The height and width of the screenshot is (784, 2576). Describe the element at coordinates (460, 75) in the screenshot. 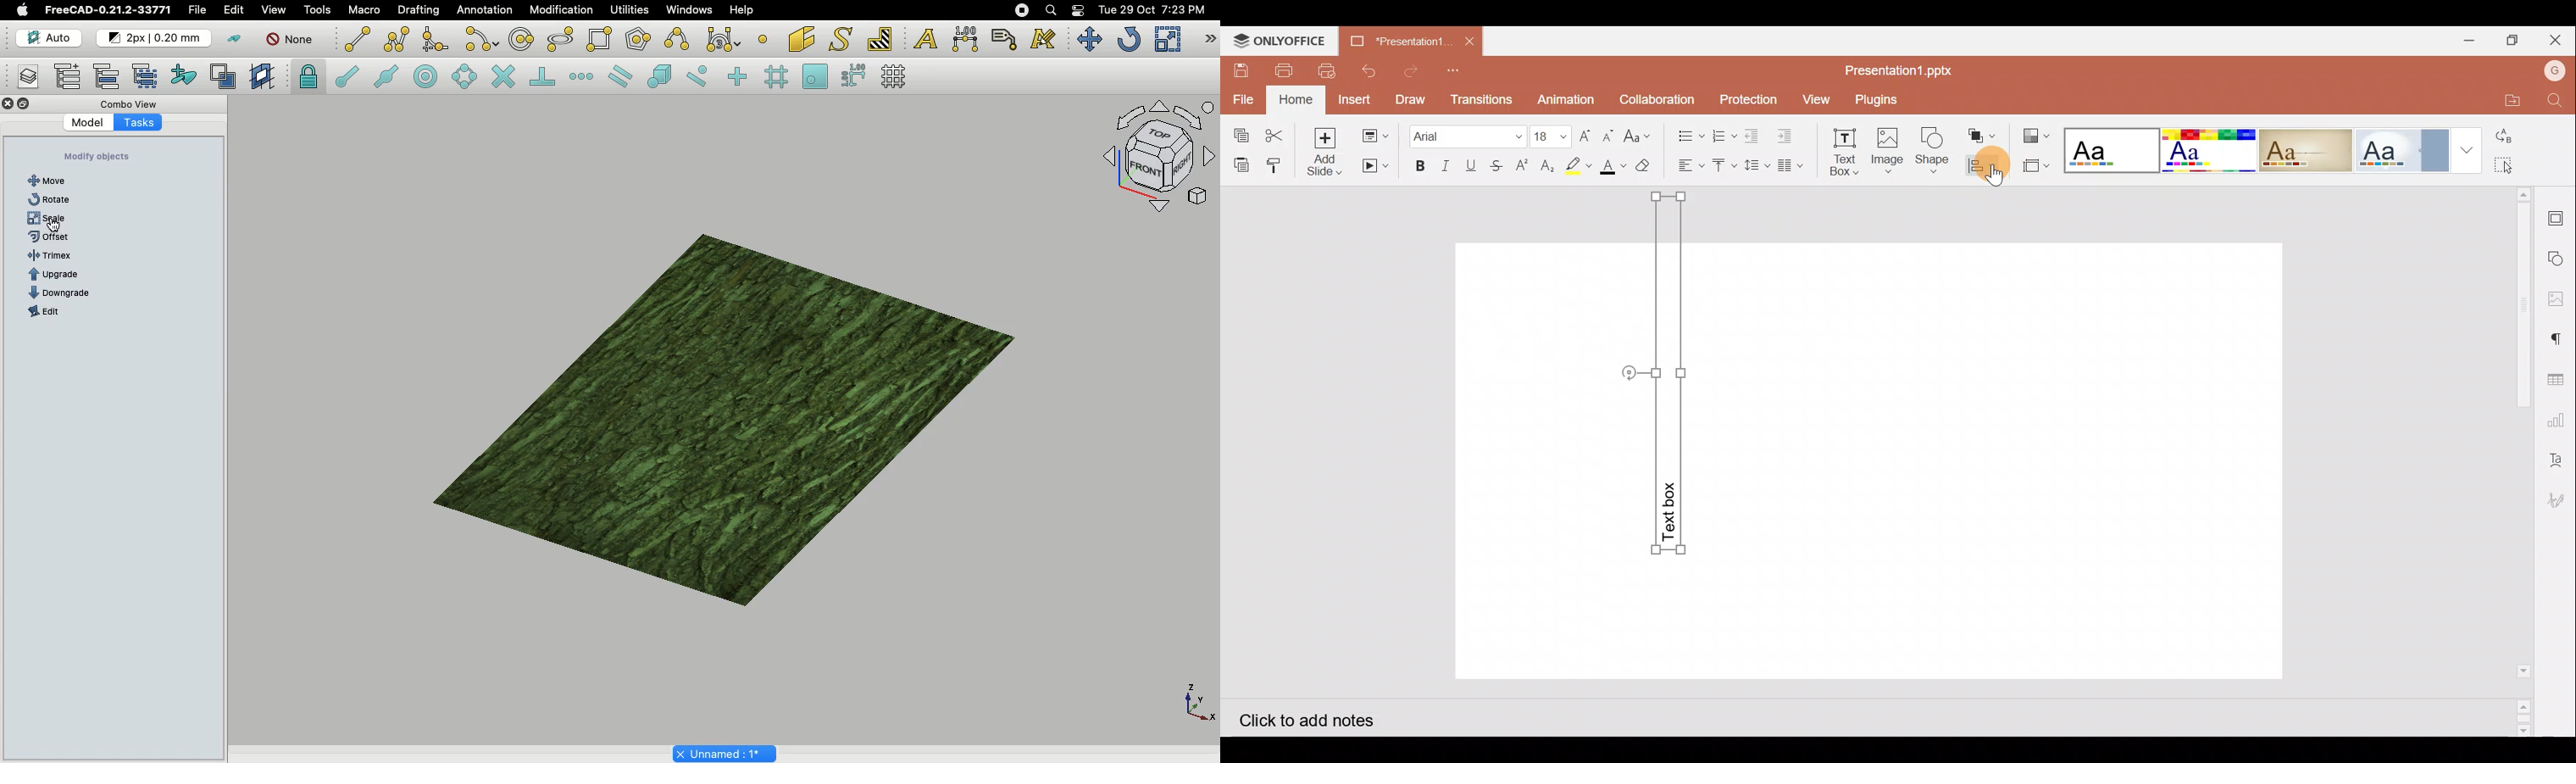

I see `Snap angle` at that location.